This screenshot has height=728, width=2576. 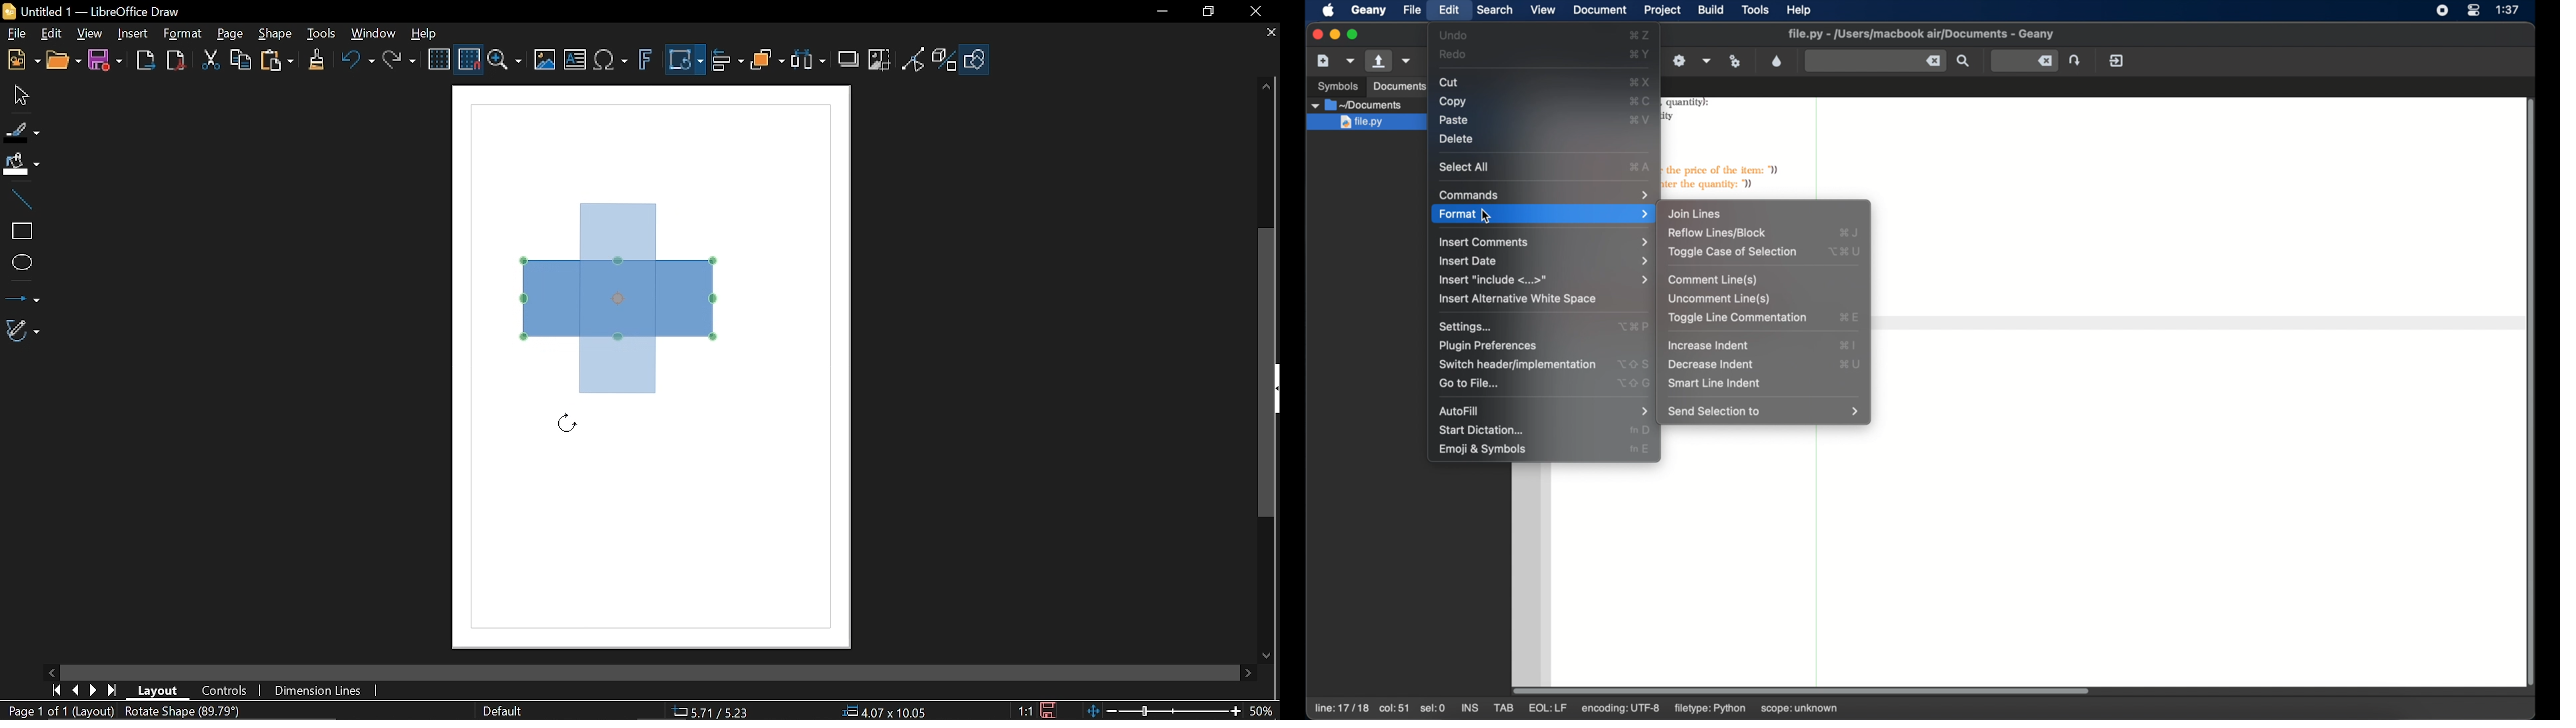 I want to click on Export as pdf, so click(x=175, y=61).